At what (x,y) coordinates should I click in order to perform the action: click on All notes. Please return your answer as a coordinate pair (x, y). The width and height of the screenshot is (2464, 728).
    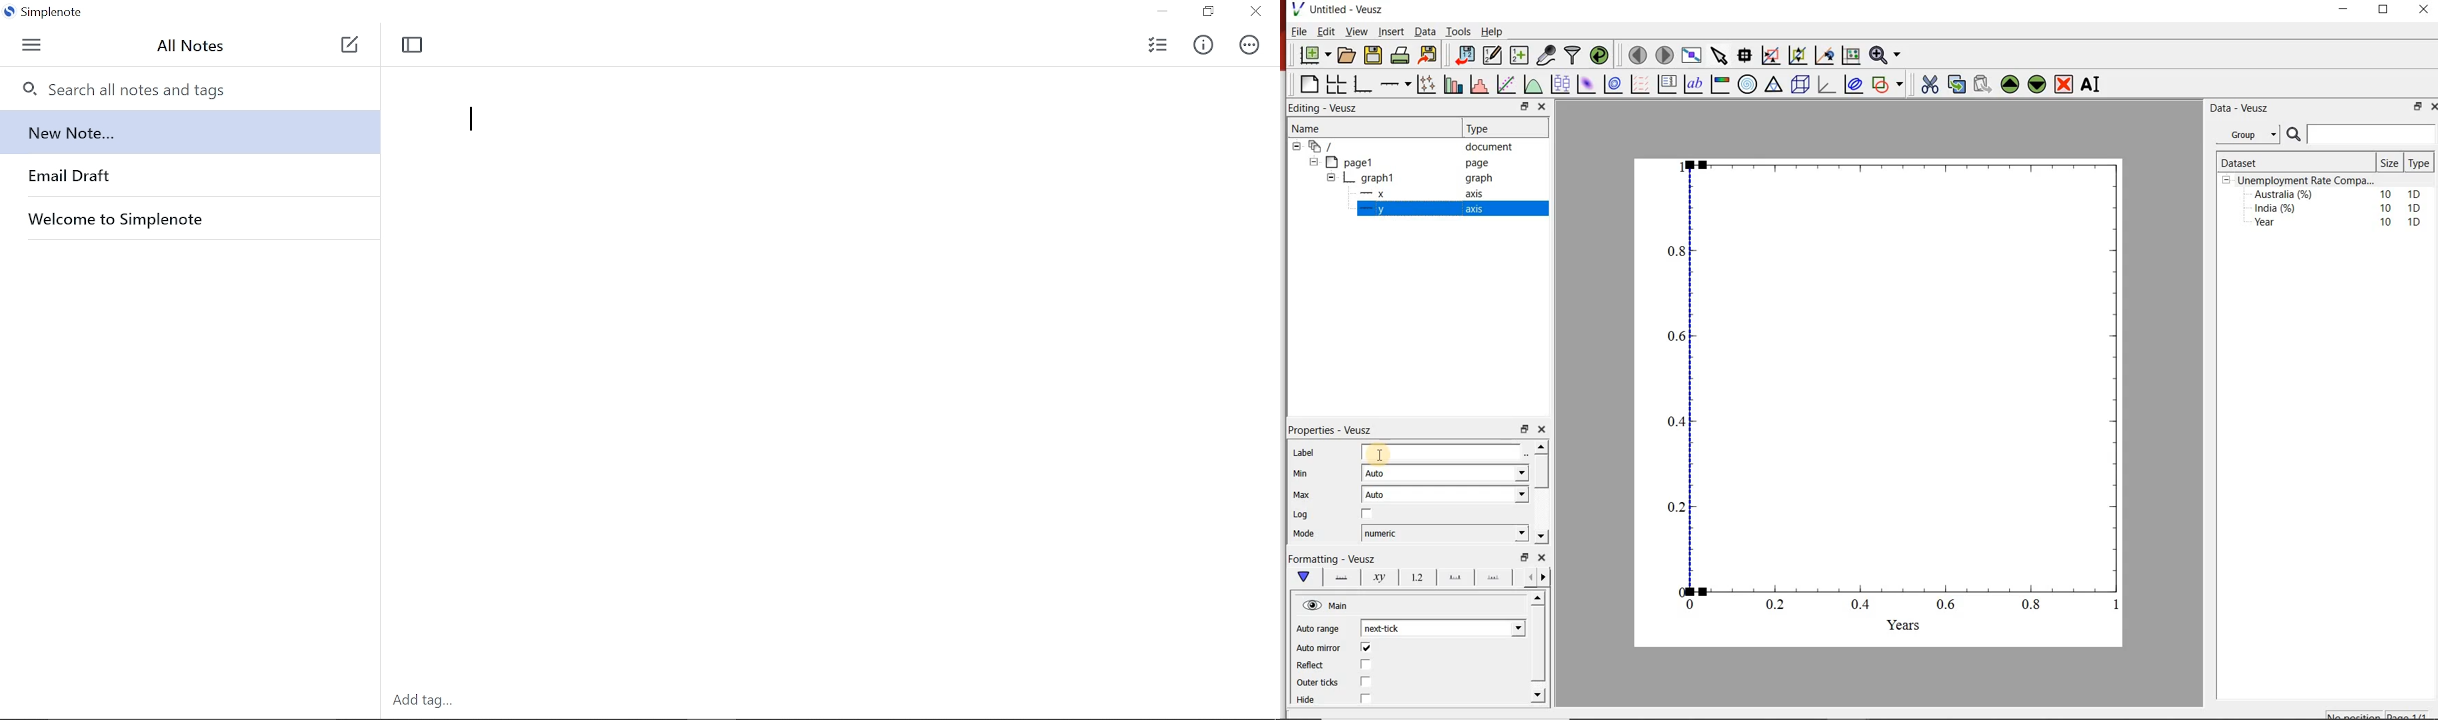
    Looking at the image, I should click on (194, 49).